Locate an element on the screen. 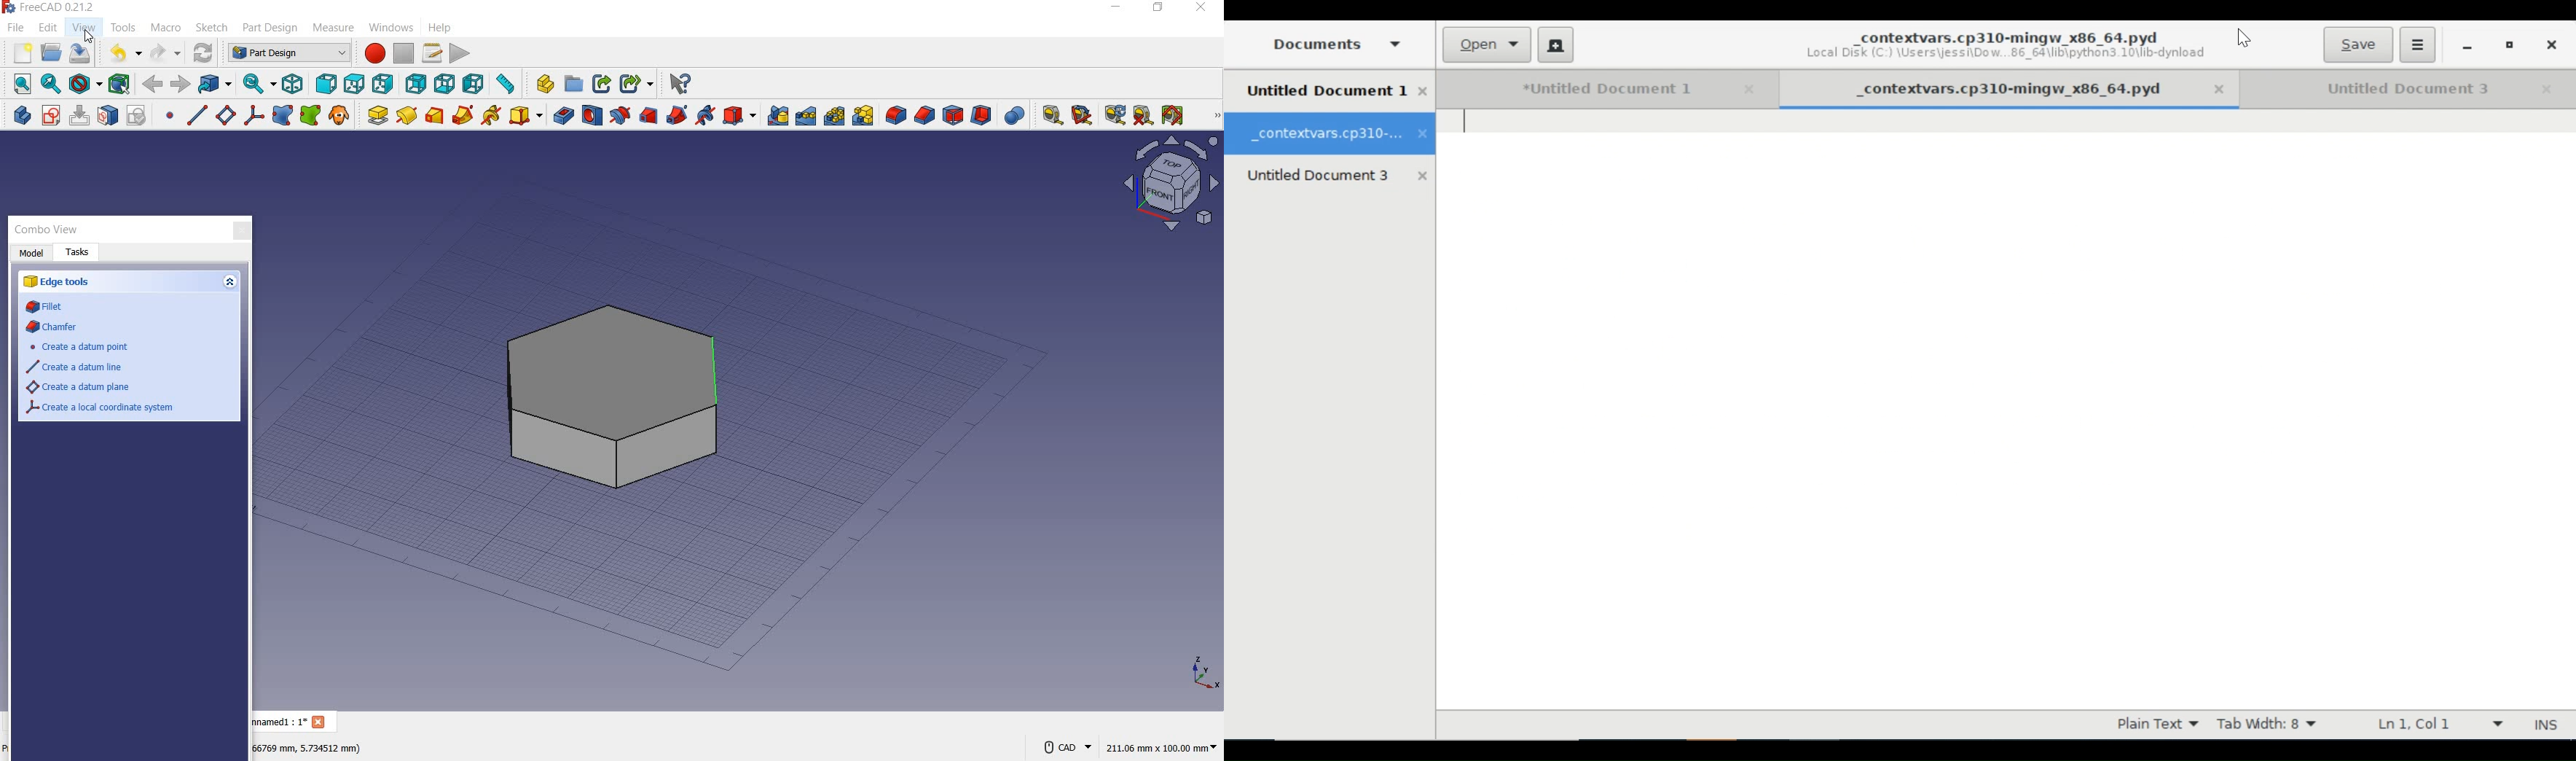 This screenshot has height=784, width=2576. forward is located at coordinates (181, 85).